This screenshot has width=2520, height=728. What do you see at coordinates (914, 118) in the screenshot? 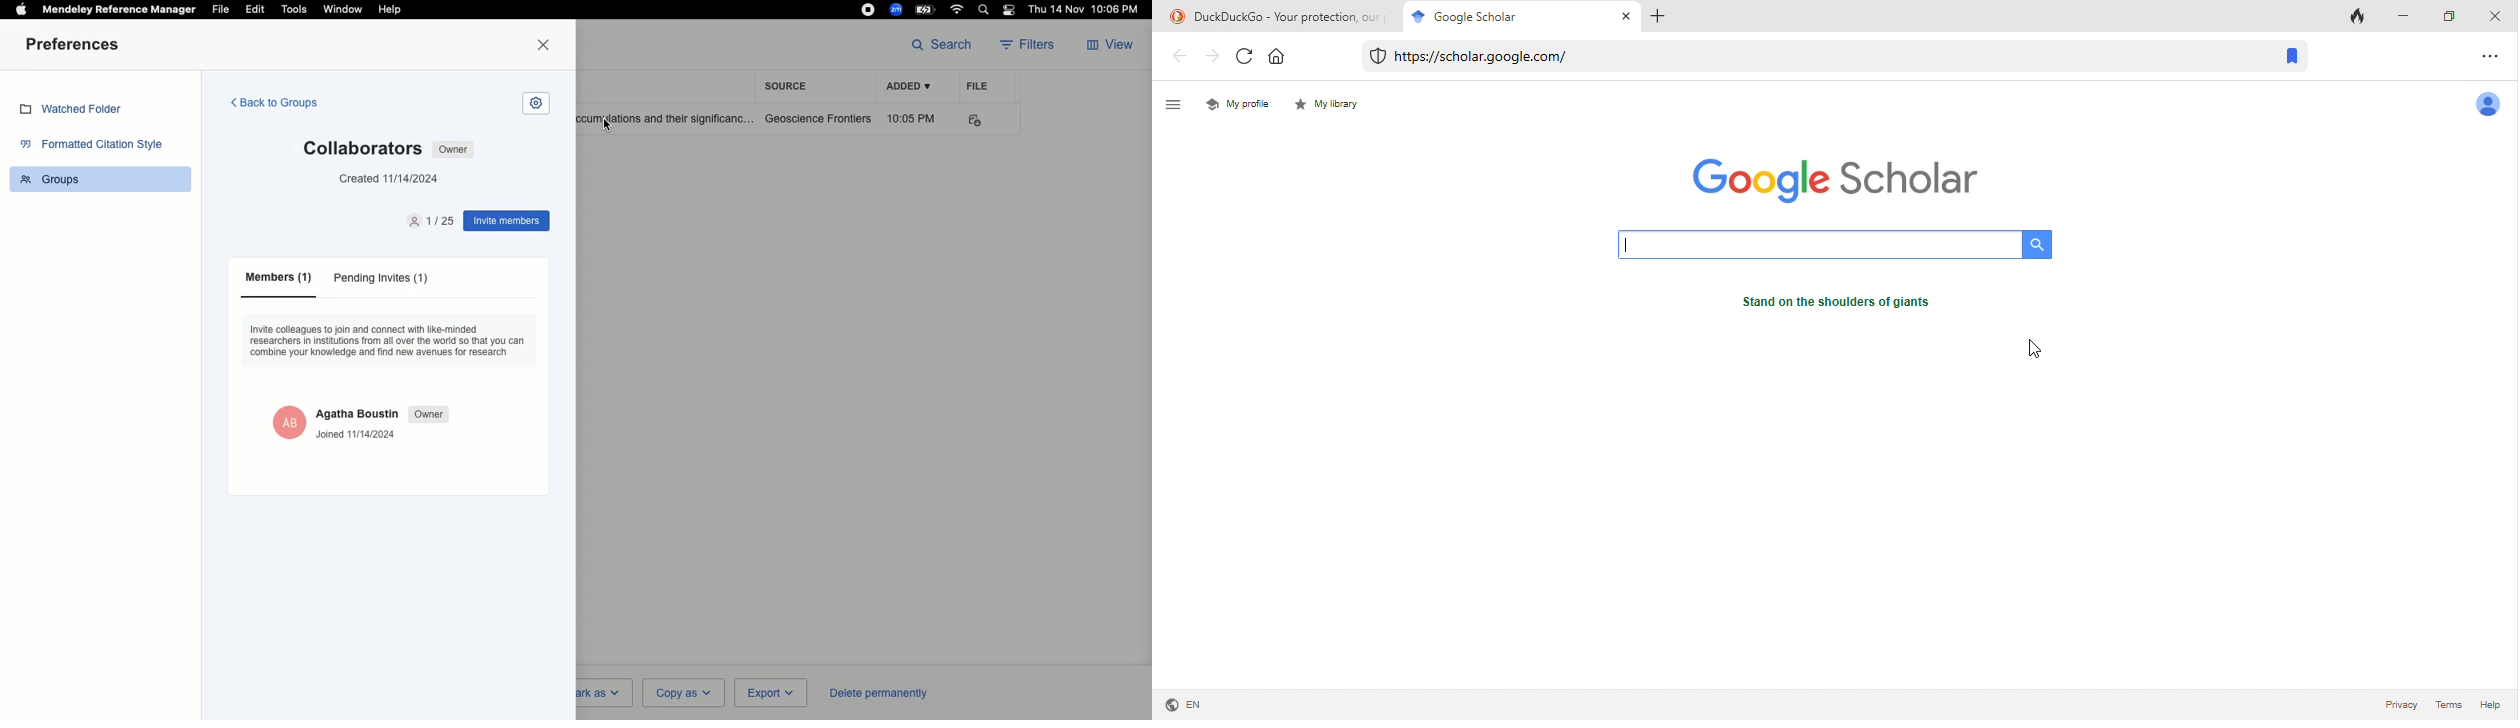
I see `10:05 PM` at bounding box center [914, 118].